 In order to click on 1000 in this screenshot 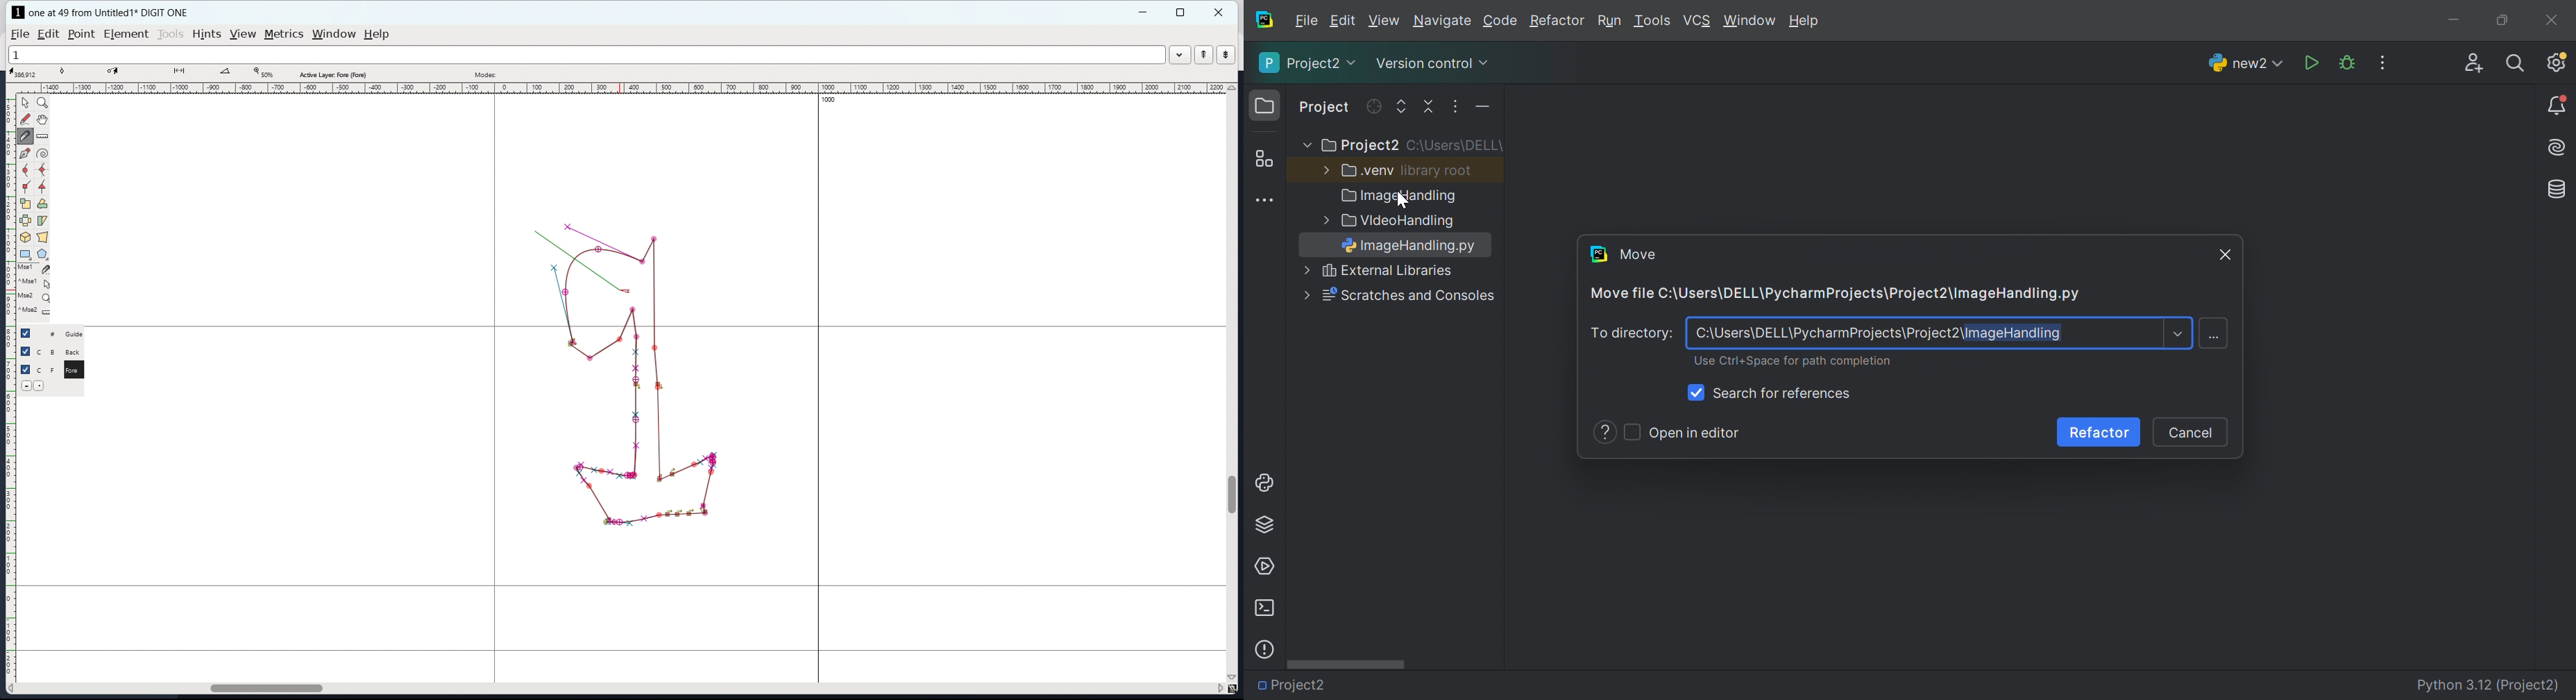, I will do `click(831, 101)`.